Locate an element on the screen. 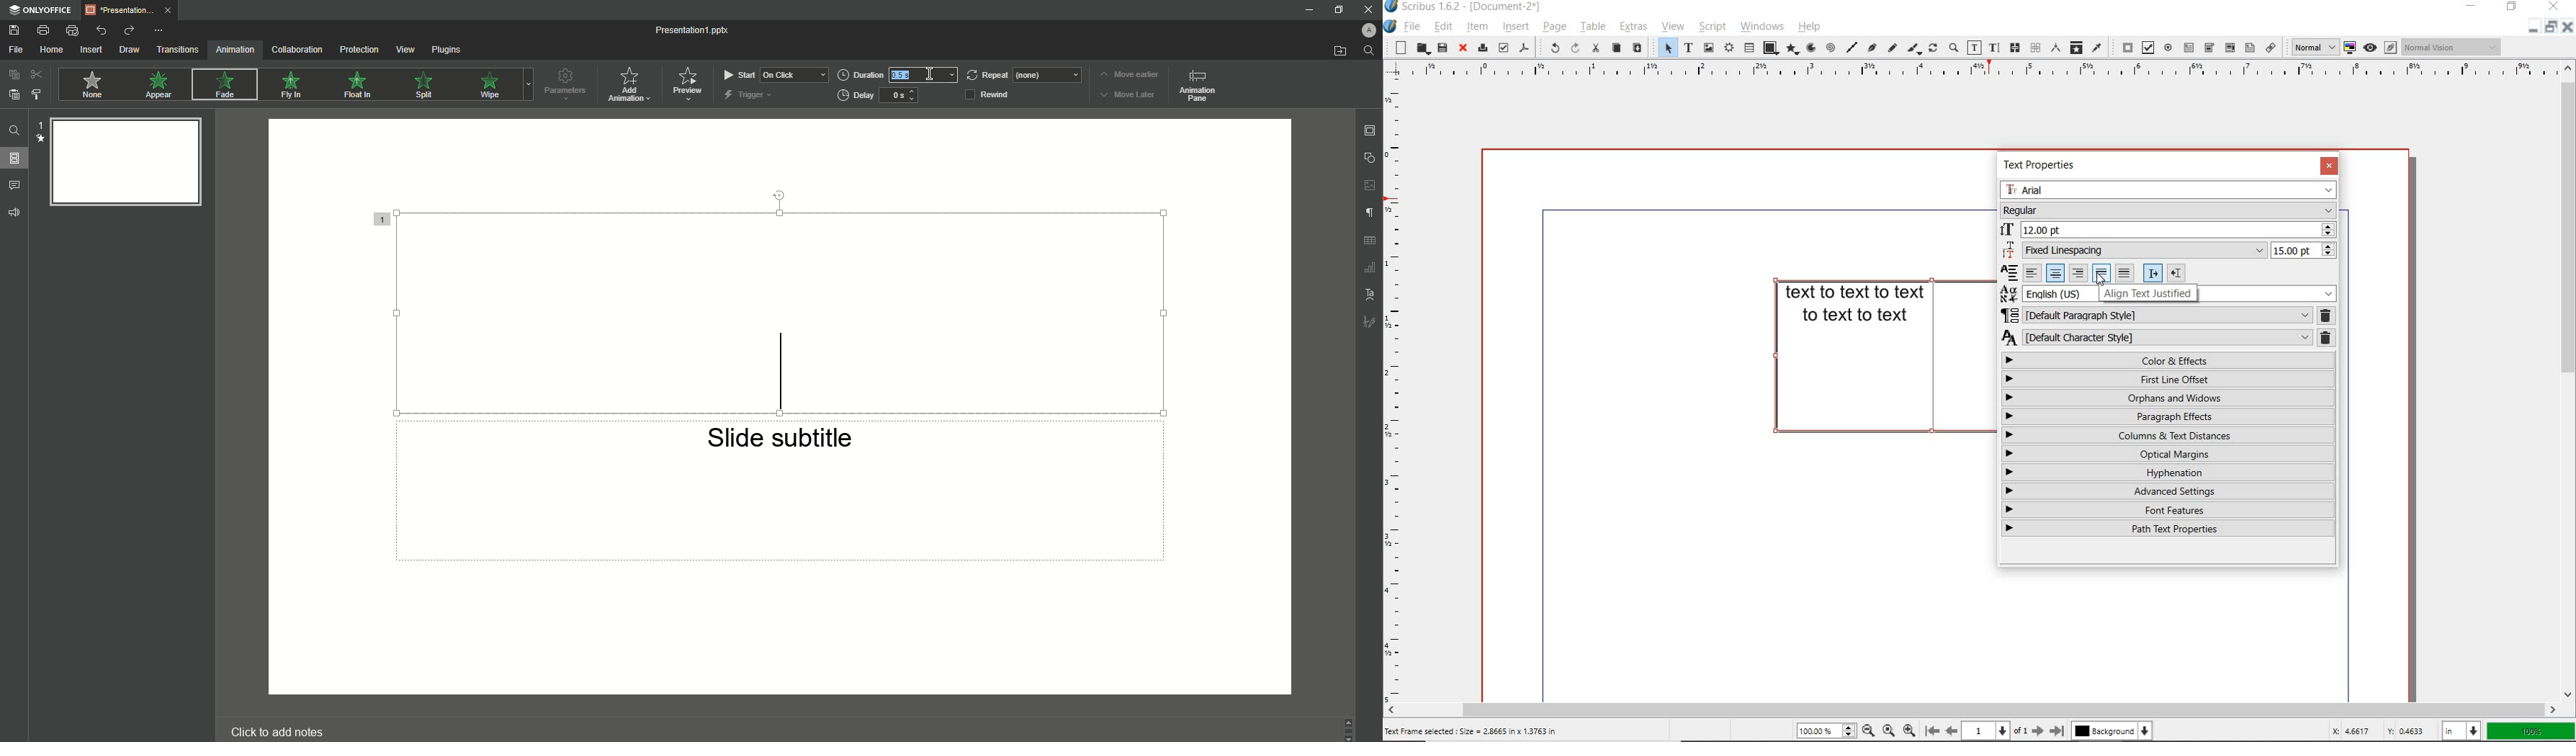  minimize is located at coordinates (2473, 7).